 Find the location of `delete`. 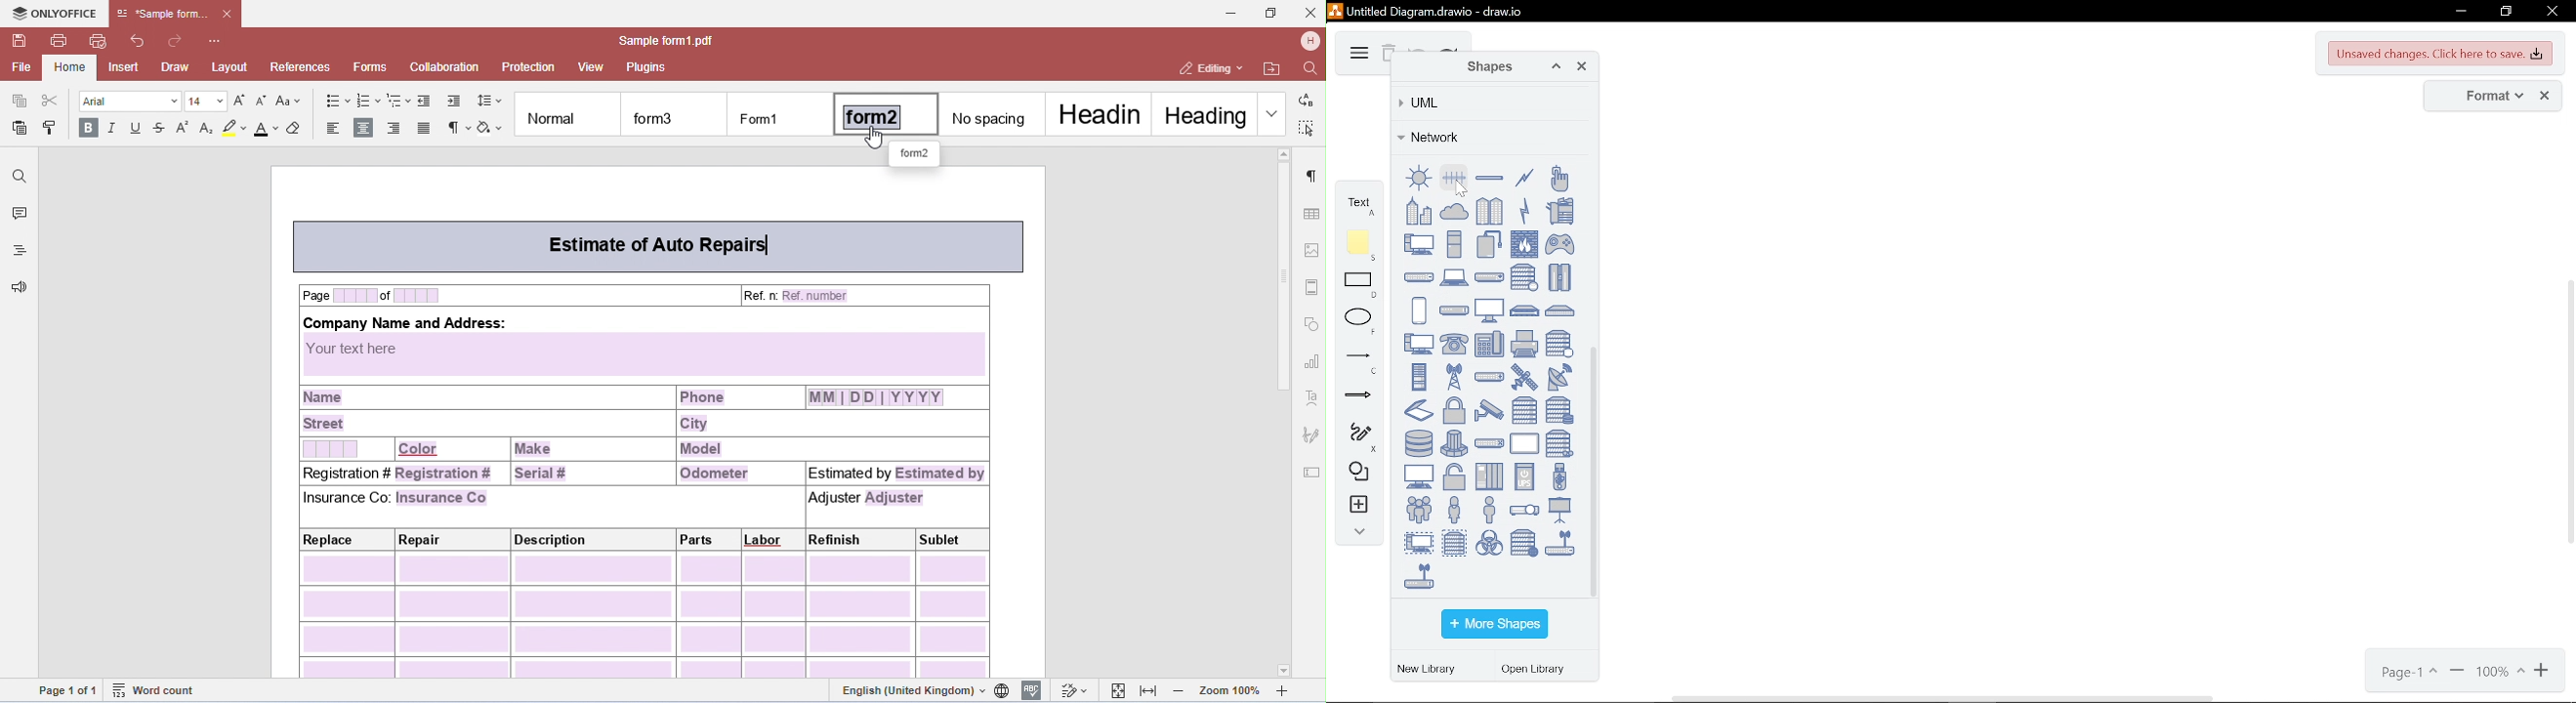

delete is located at coordinates (1388, 55).